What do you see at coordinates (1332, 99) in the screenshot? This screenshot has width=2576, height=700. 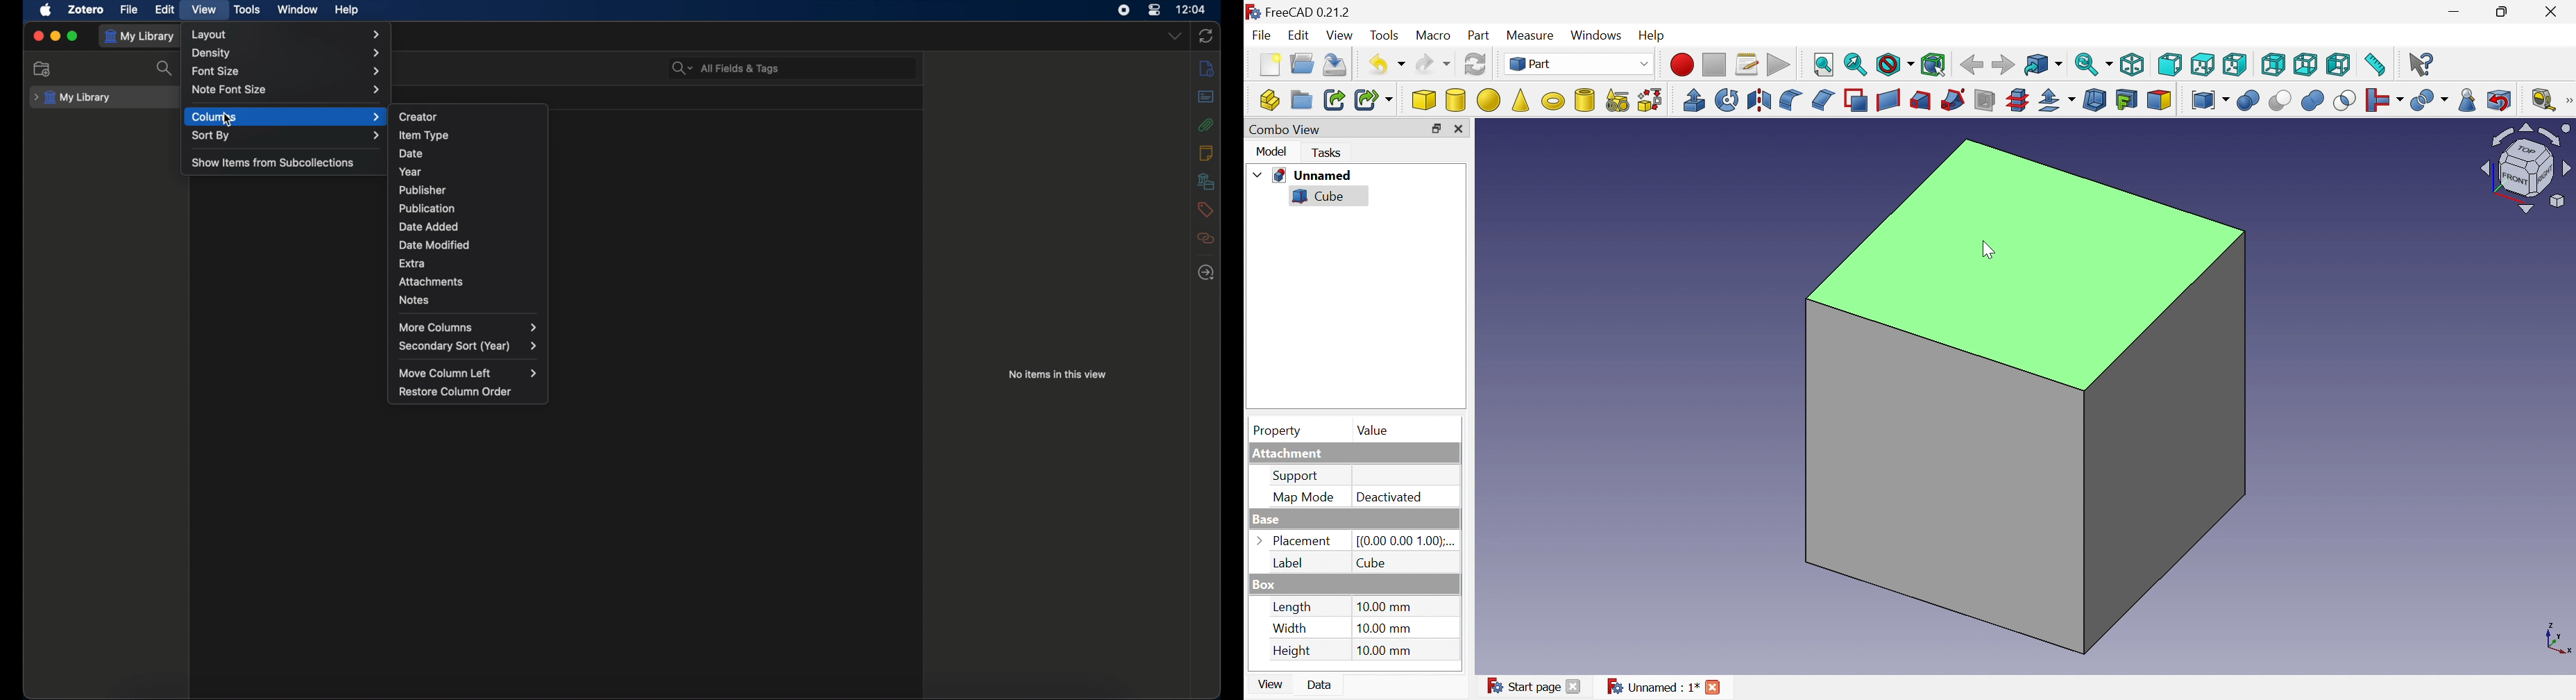 I see `Make link` at bounding box center [1332, 99].